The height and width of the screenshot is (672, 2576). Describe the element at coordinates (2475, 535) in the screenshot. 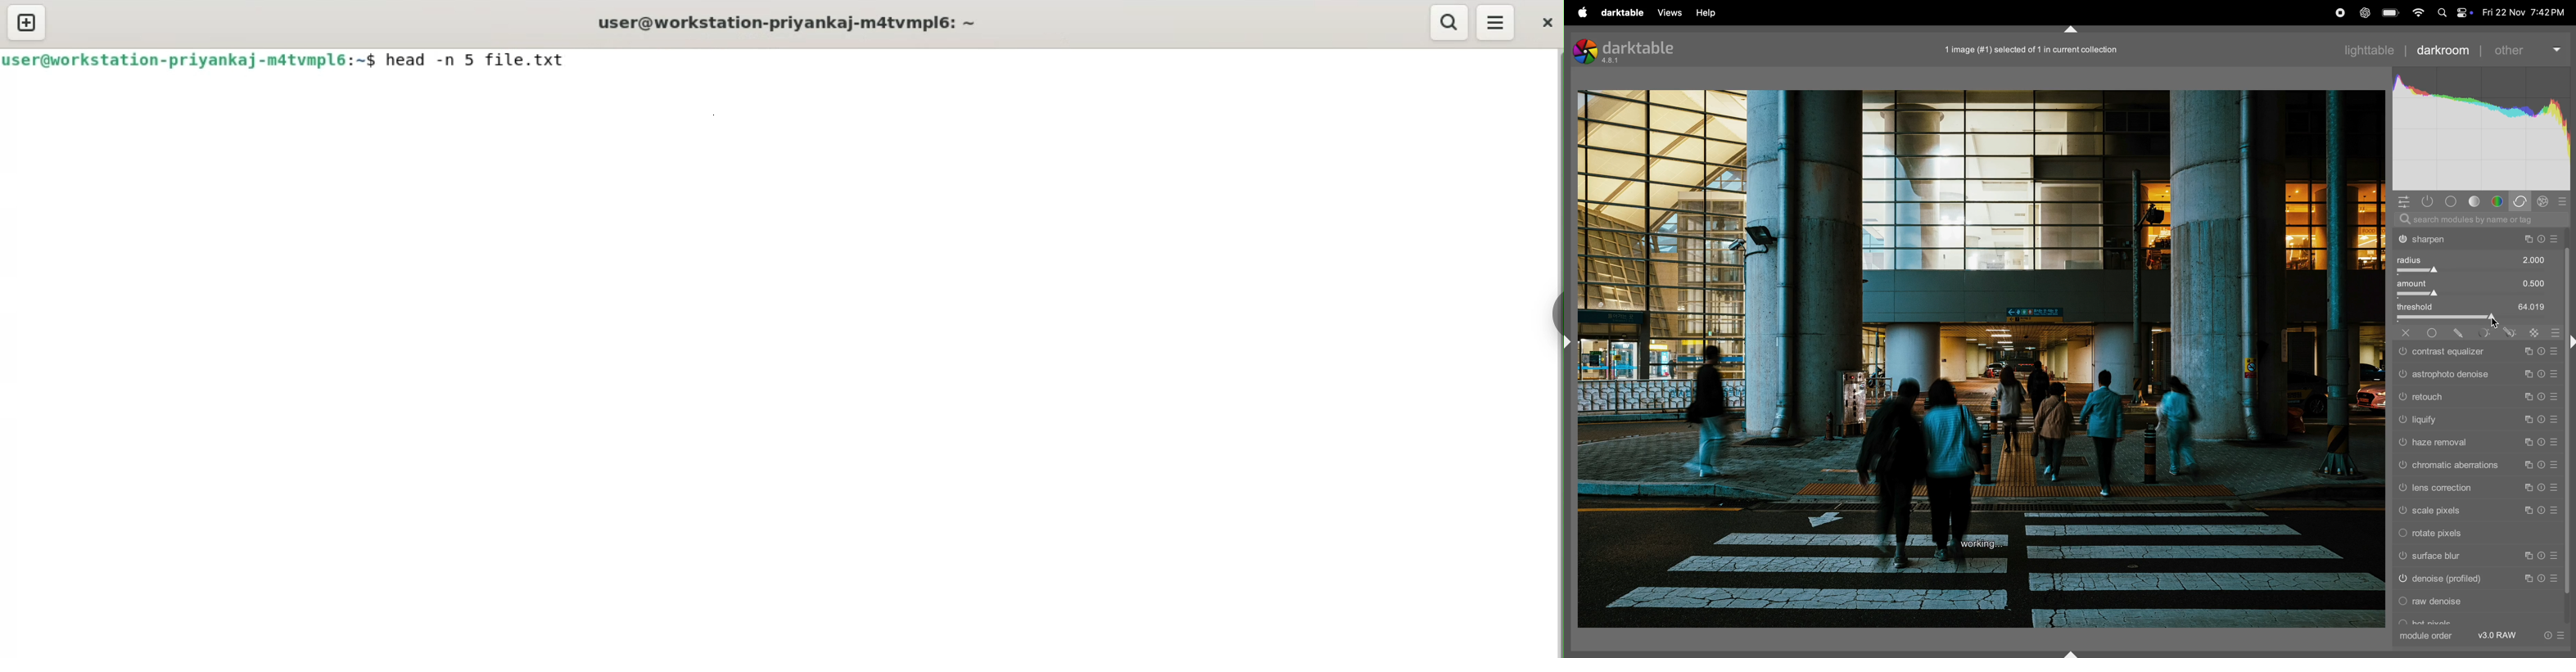

I see `rotate pixels` at that location.